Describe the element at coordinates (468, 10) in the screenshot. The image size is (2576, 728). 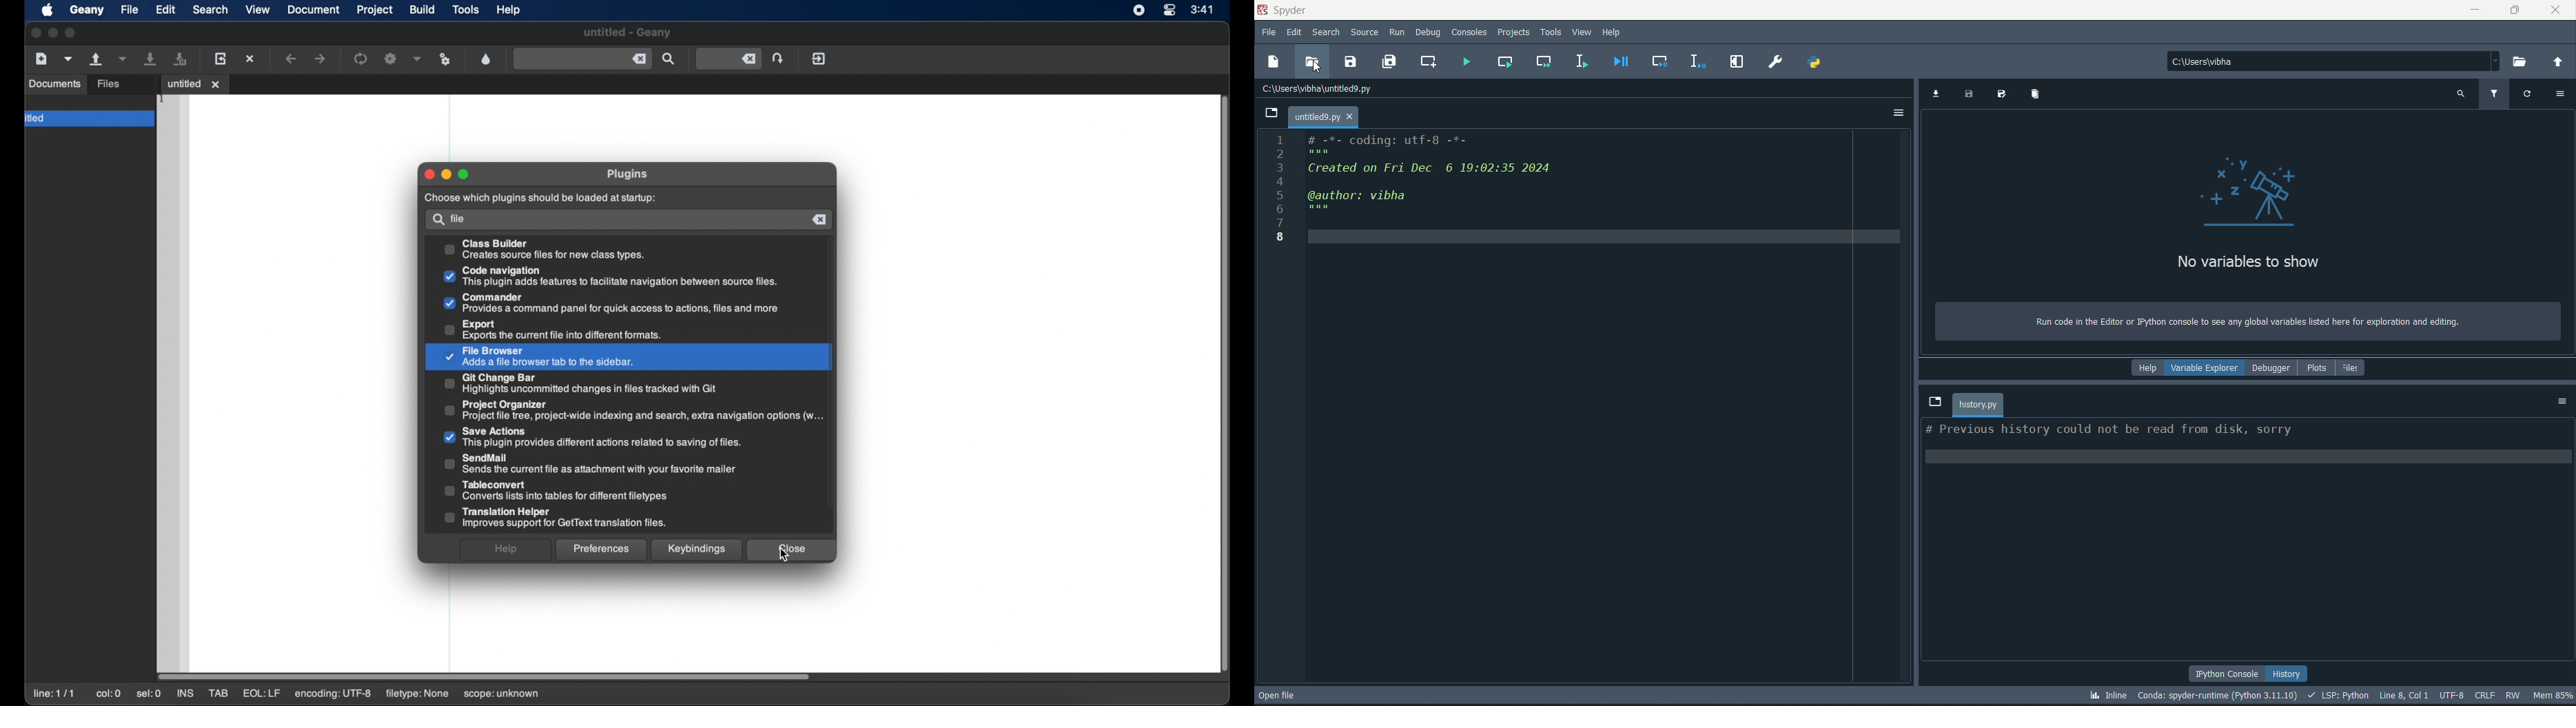
I see `tools` at that location.